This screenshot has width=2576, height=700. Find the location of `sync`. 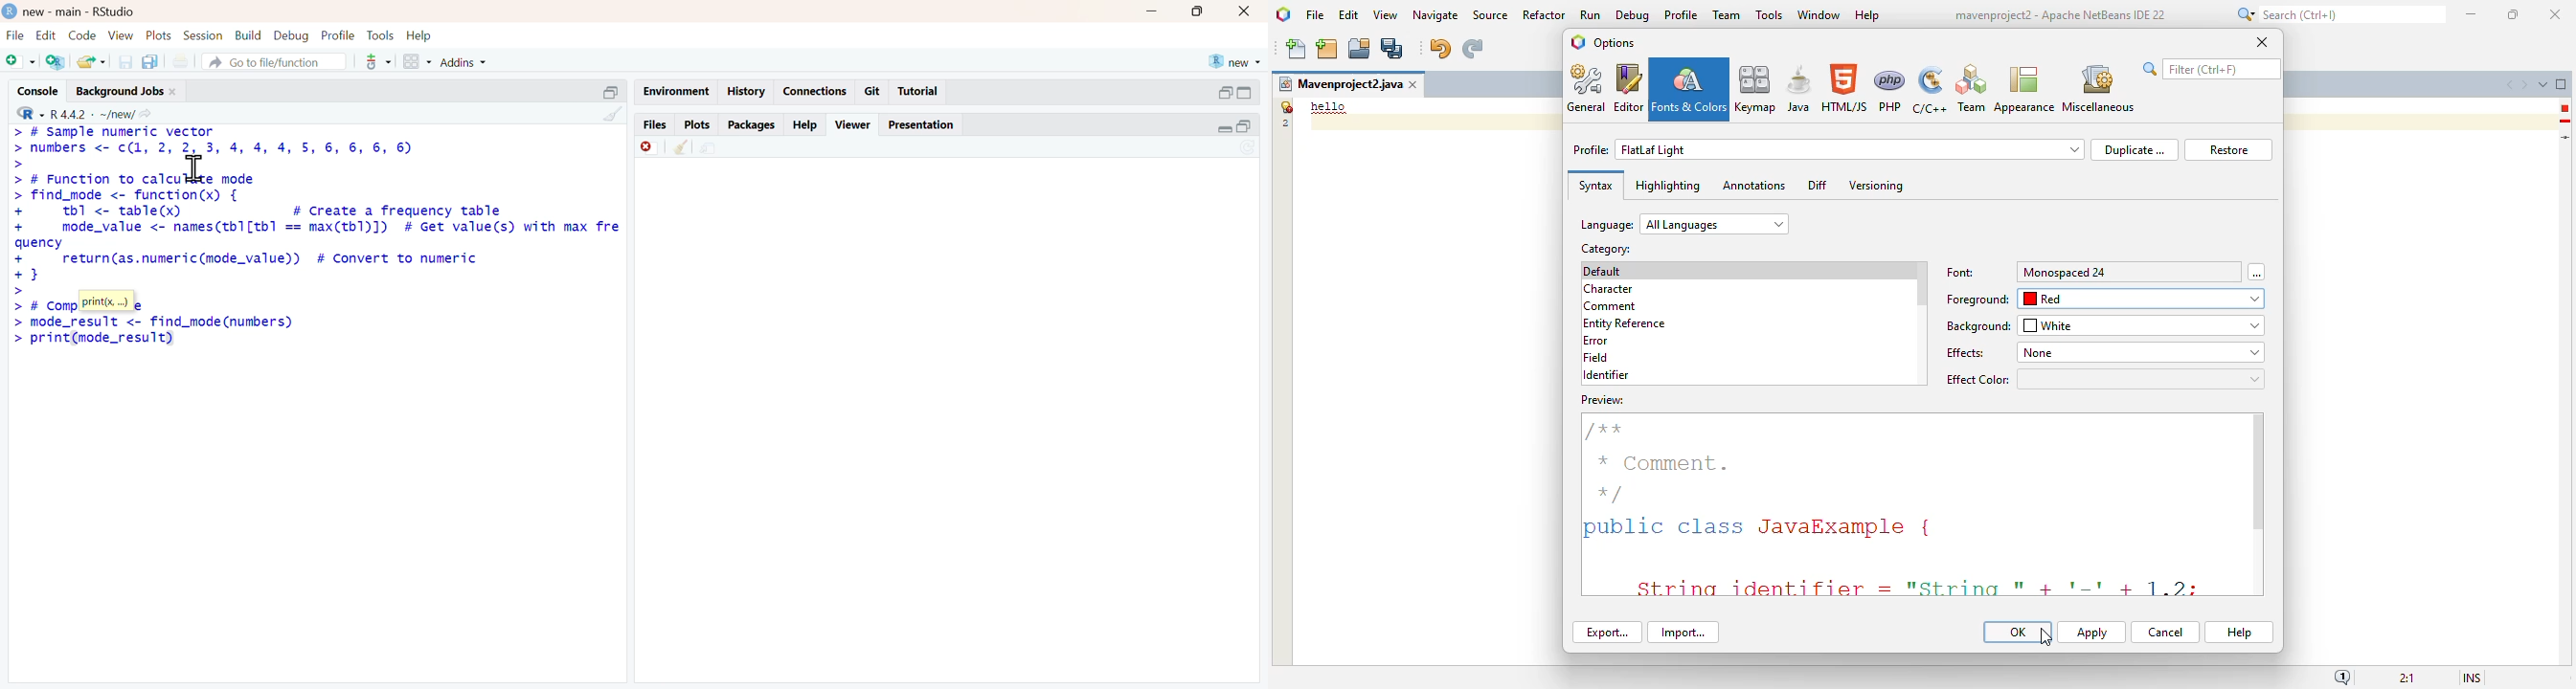

sync is located at coordinates (1248, 149).